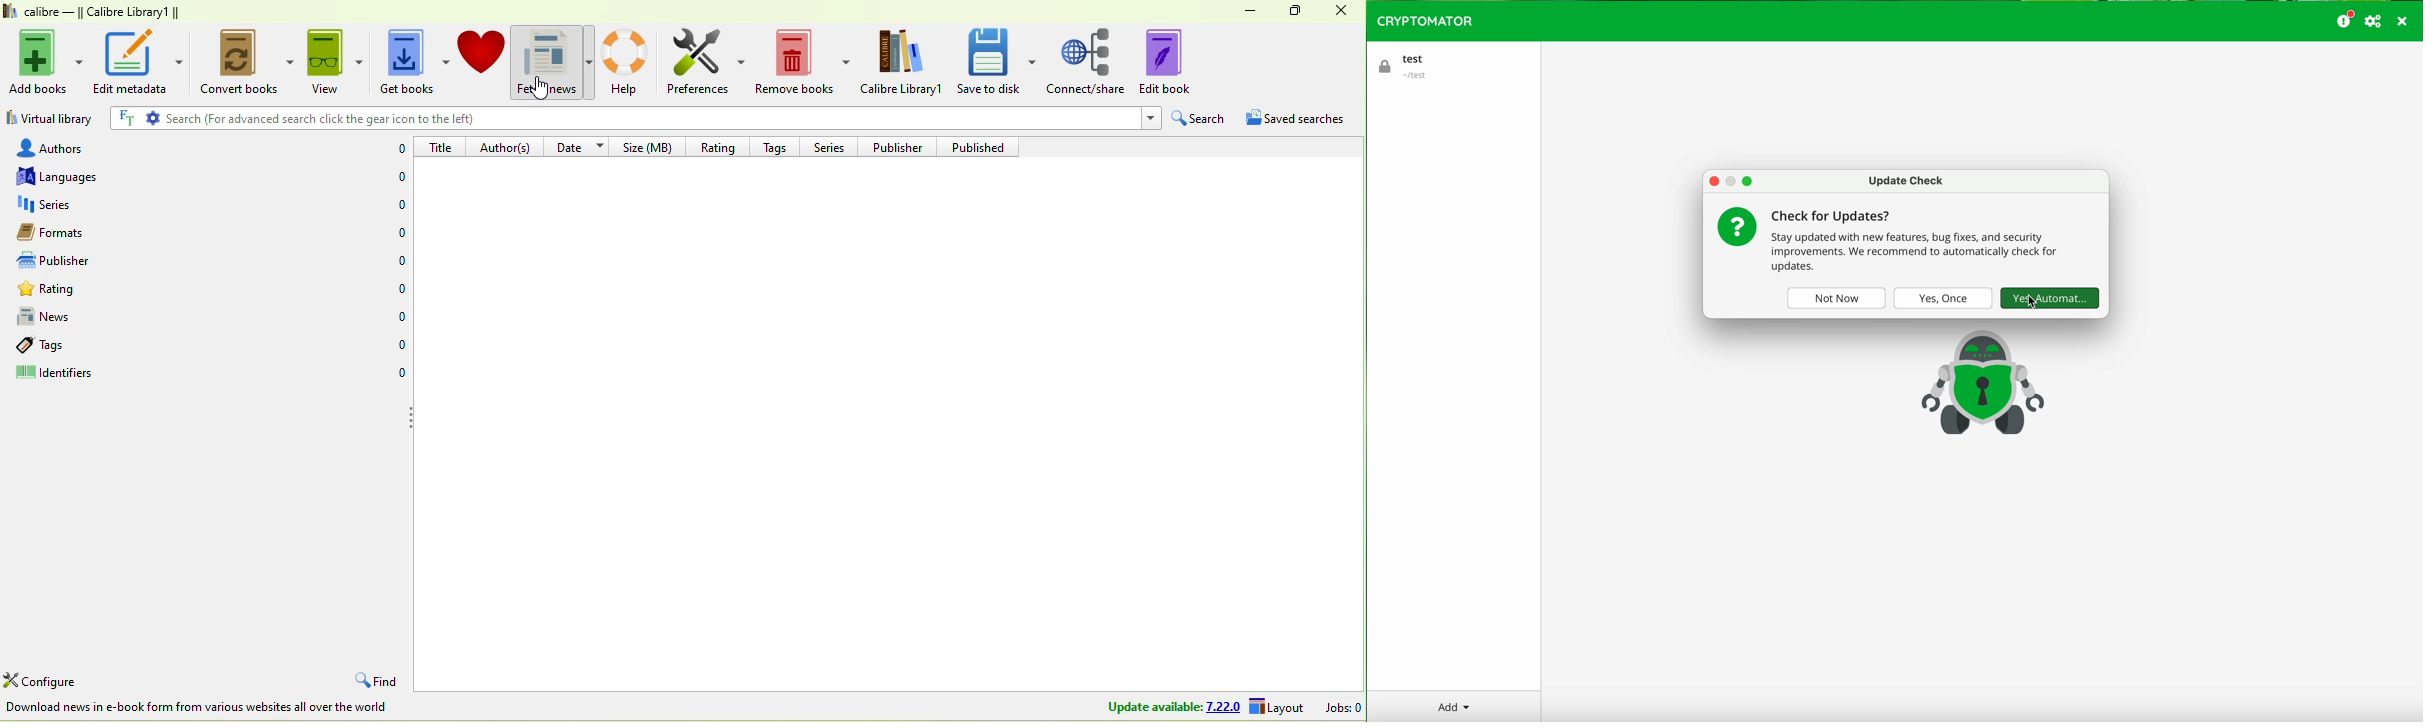 The height and width of the screenshot is (728, 2436). Describe the element at coordinates (157, 177) in the screenshot. I see `languages` at that location.